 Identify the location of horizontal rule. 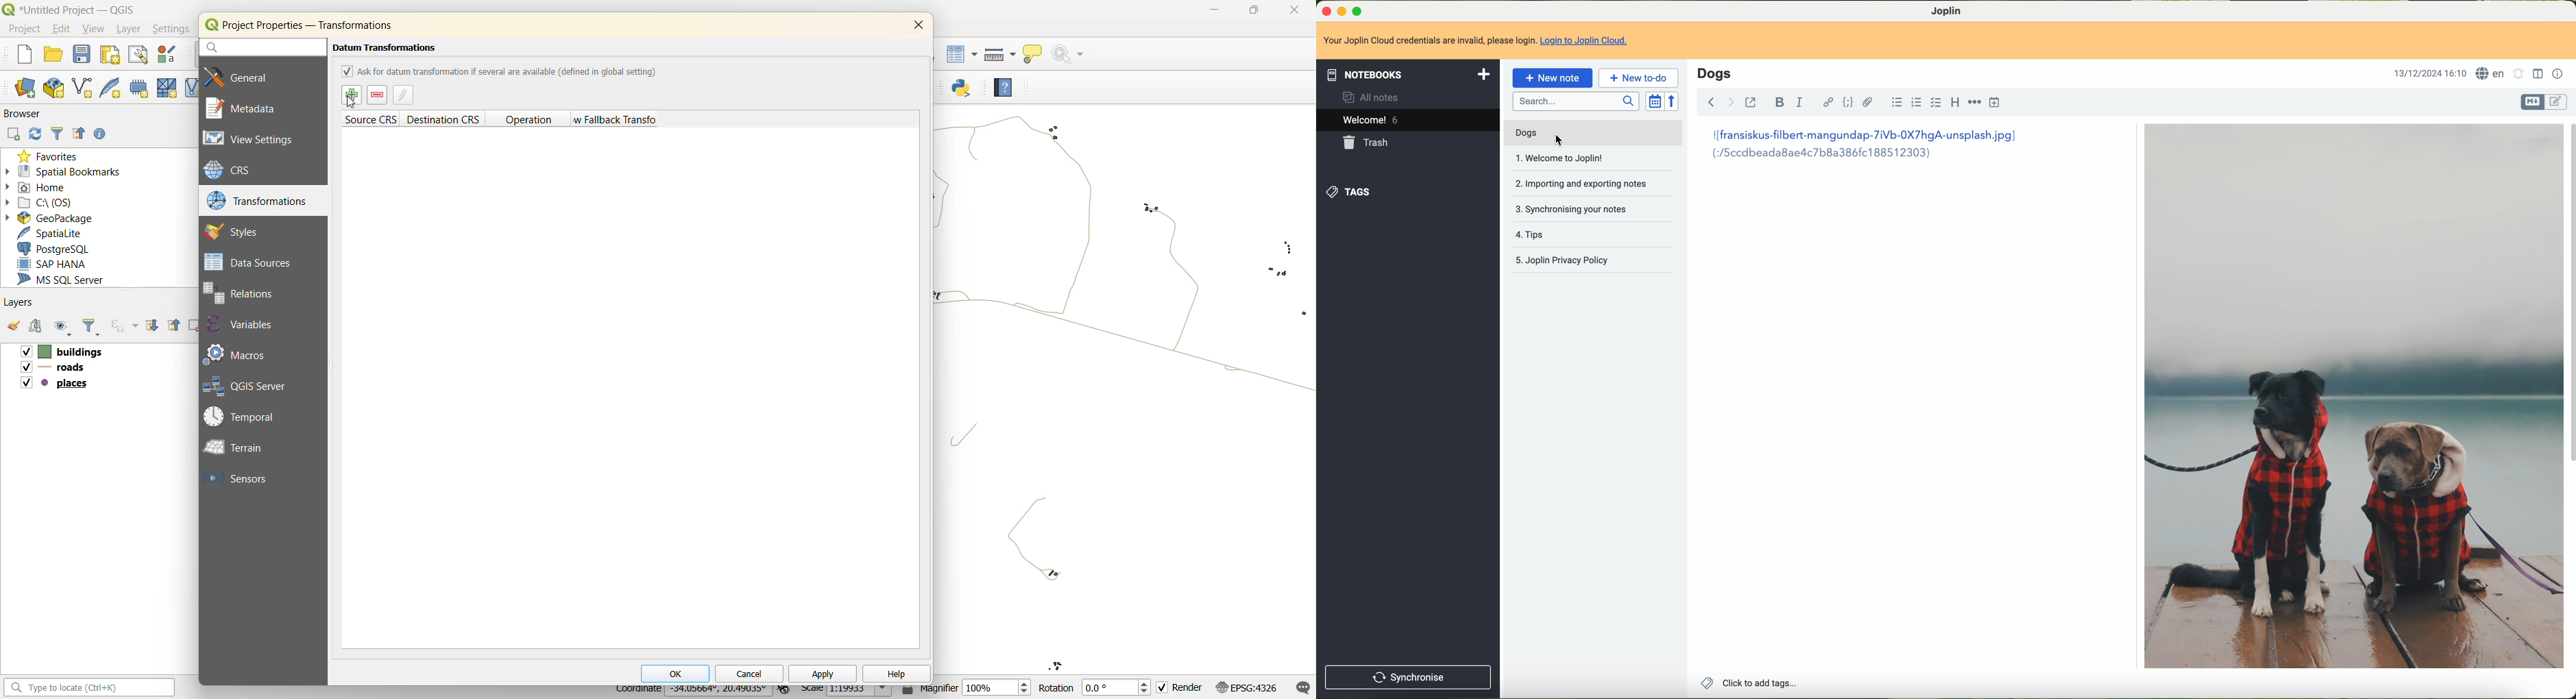
(1974, 104).